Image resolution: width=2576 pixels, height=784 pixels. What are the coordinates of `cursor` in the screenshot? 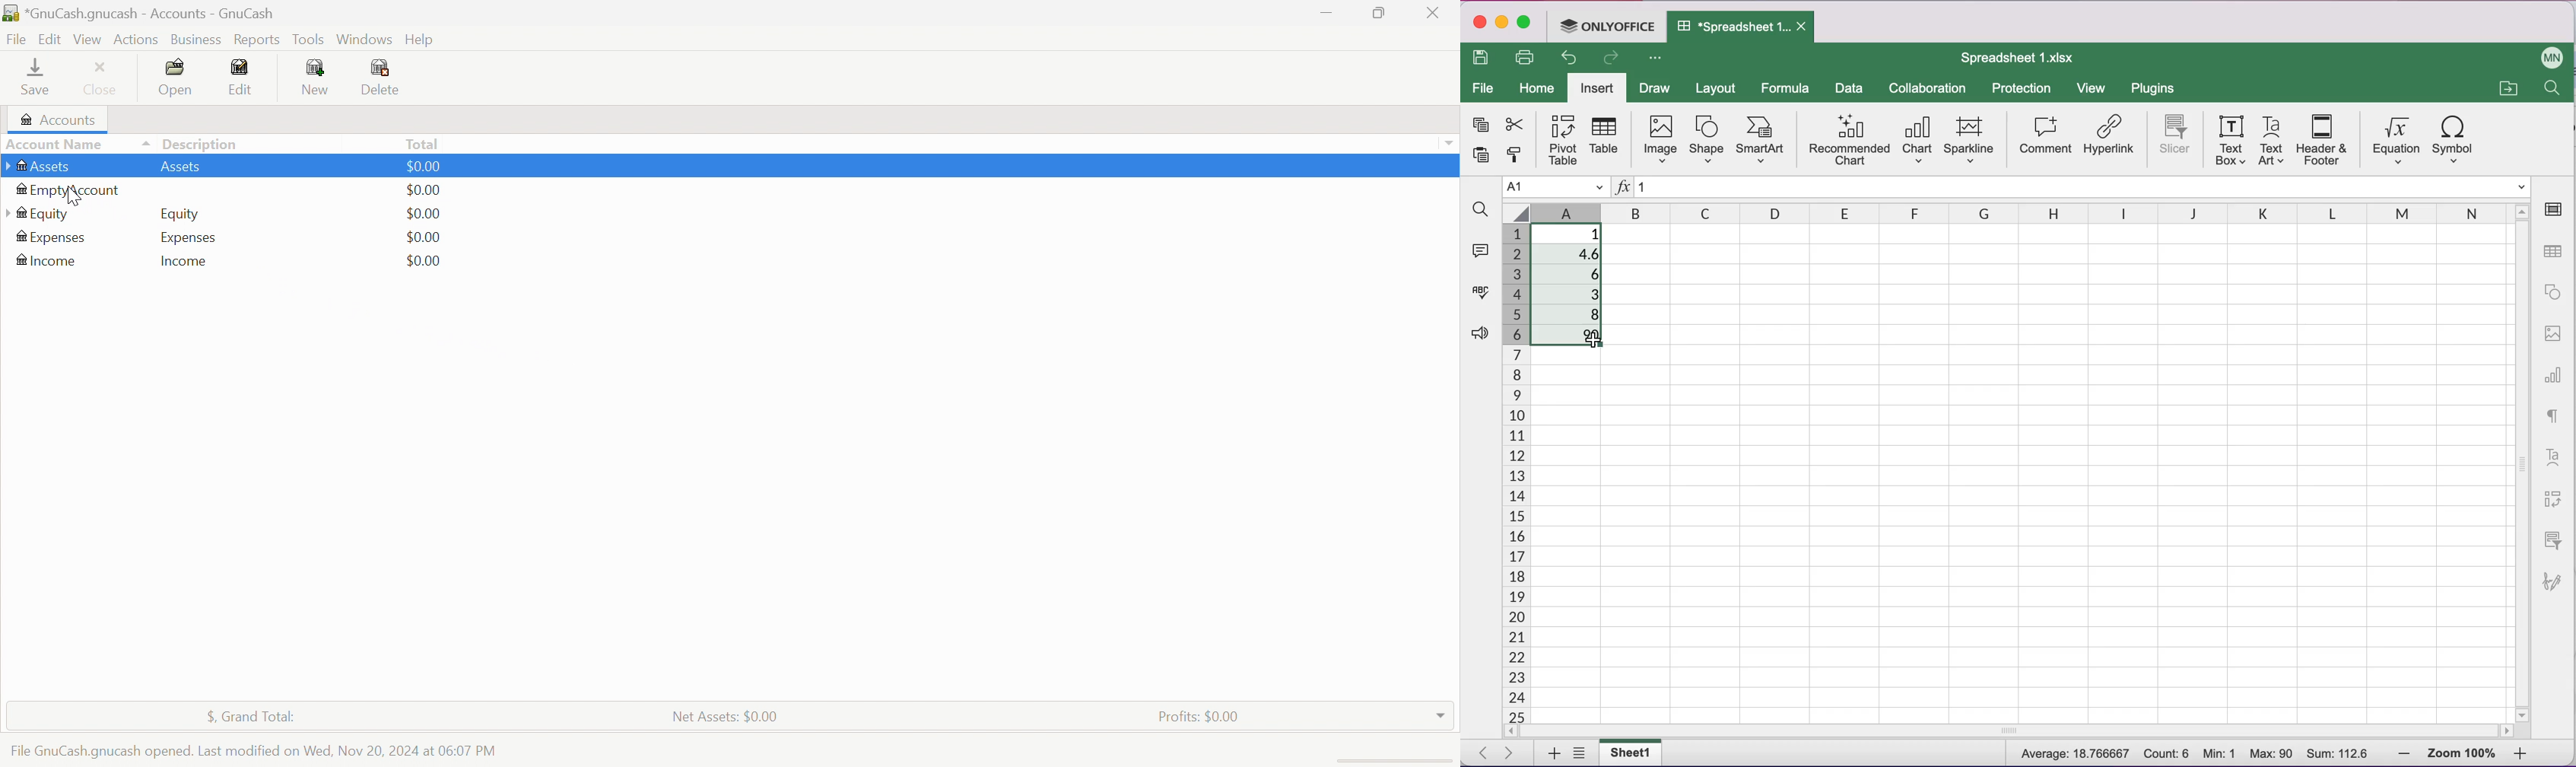 It's located at (71, 194).